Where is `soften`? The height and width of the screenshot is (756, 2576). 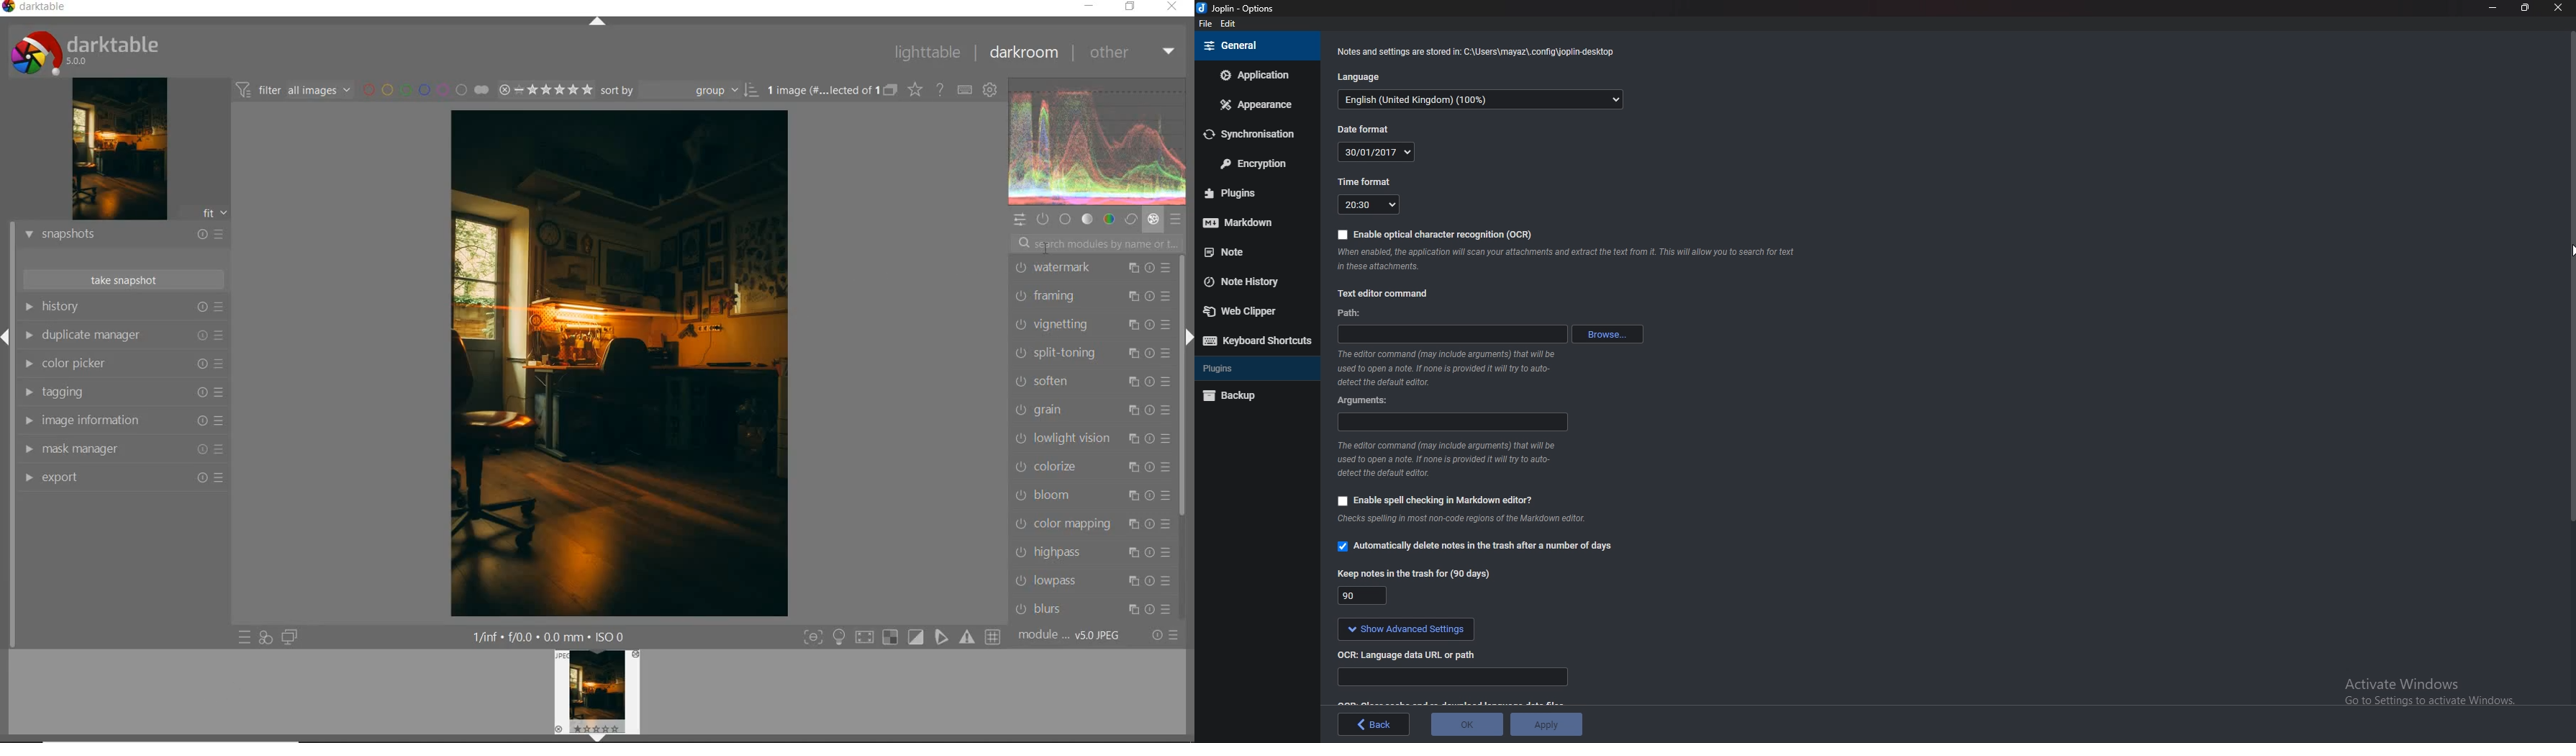
soften is located at coordinates (1092, 381).